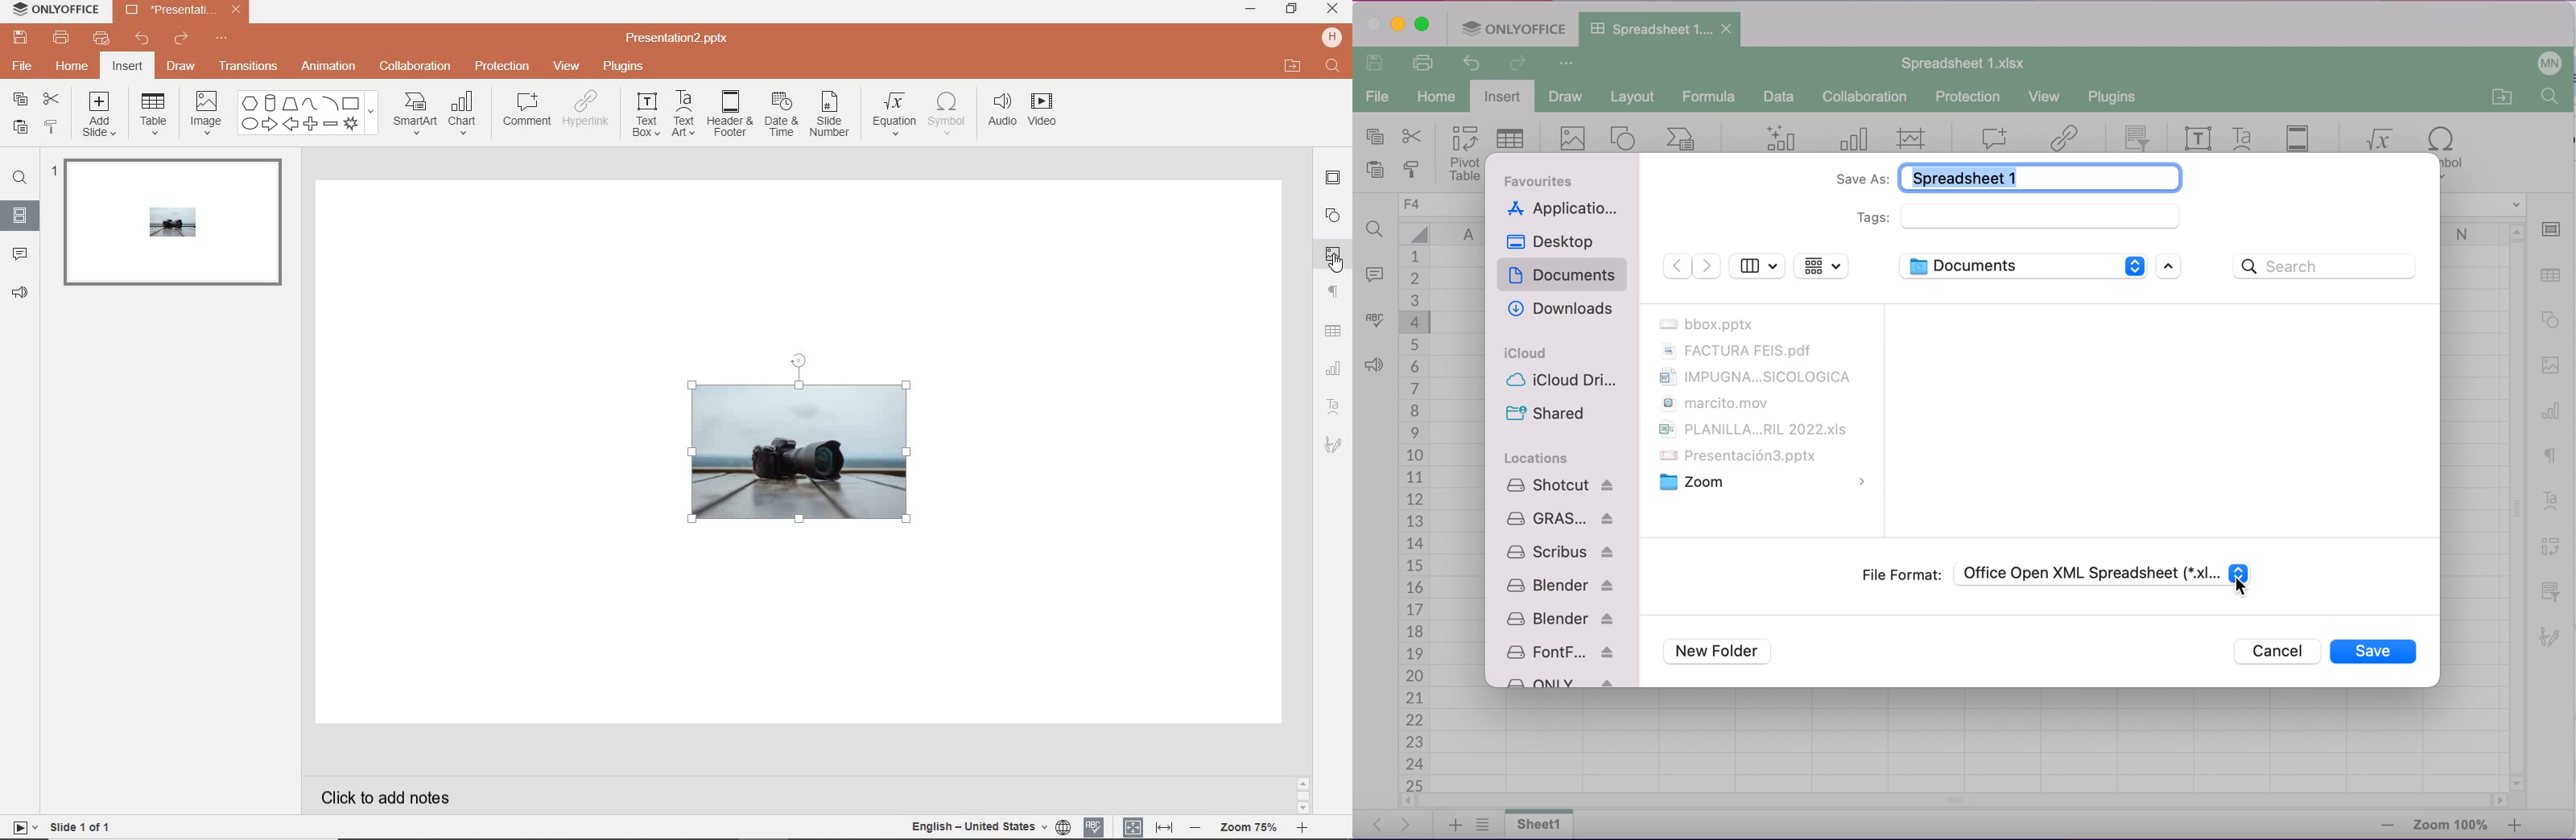 Image resolution: width=2576 pixels, height=840 pixels. What do you see at coordinates (20, 294) in the screenshot?
I see `feedback & support` at bounding box center [20, 294].